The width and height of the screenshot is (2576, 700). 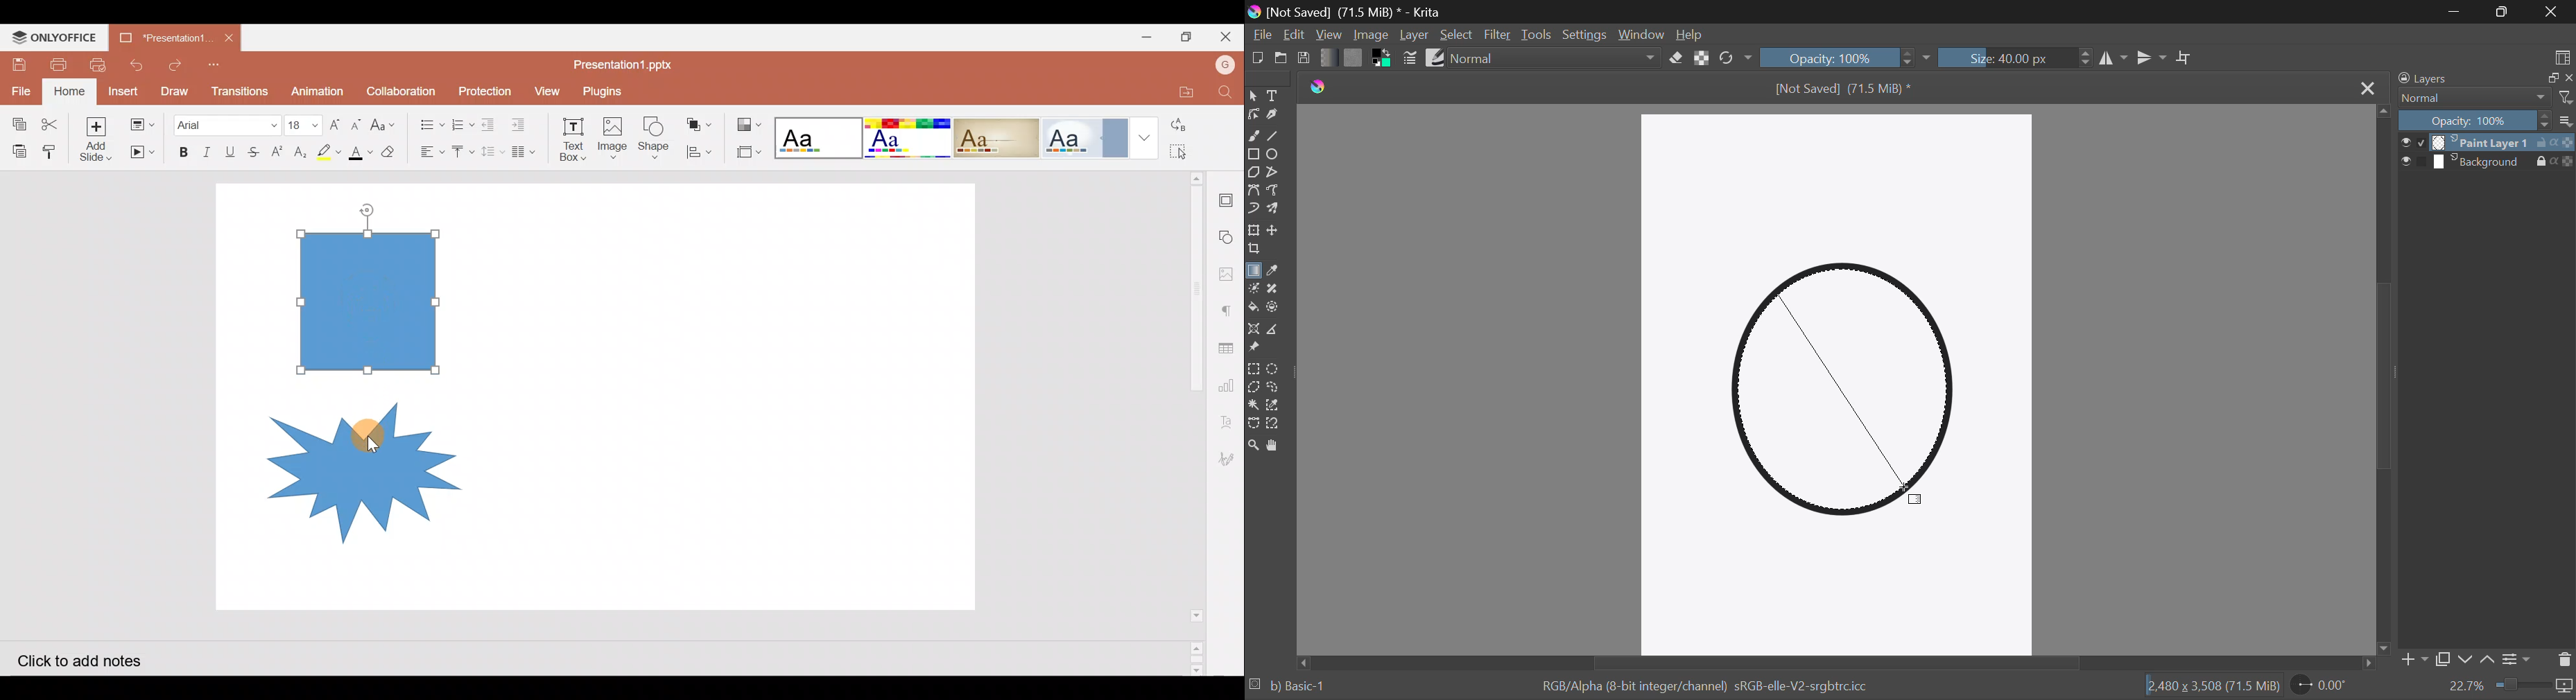 I want to click on Freehand Selection, so click(x=1277, y=386).